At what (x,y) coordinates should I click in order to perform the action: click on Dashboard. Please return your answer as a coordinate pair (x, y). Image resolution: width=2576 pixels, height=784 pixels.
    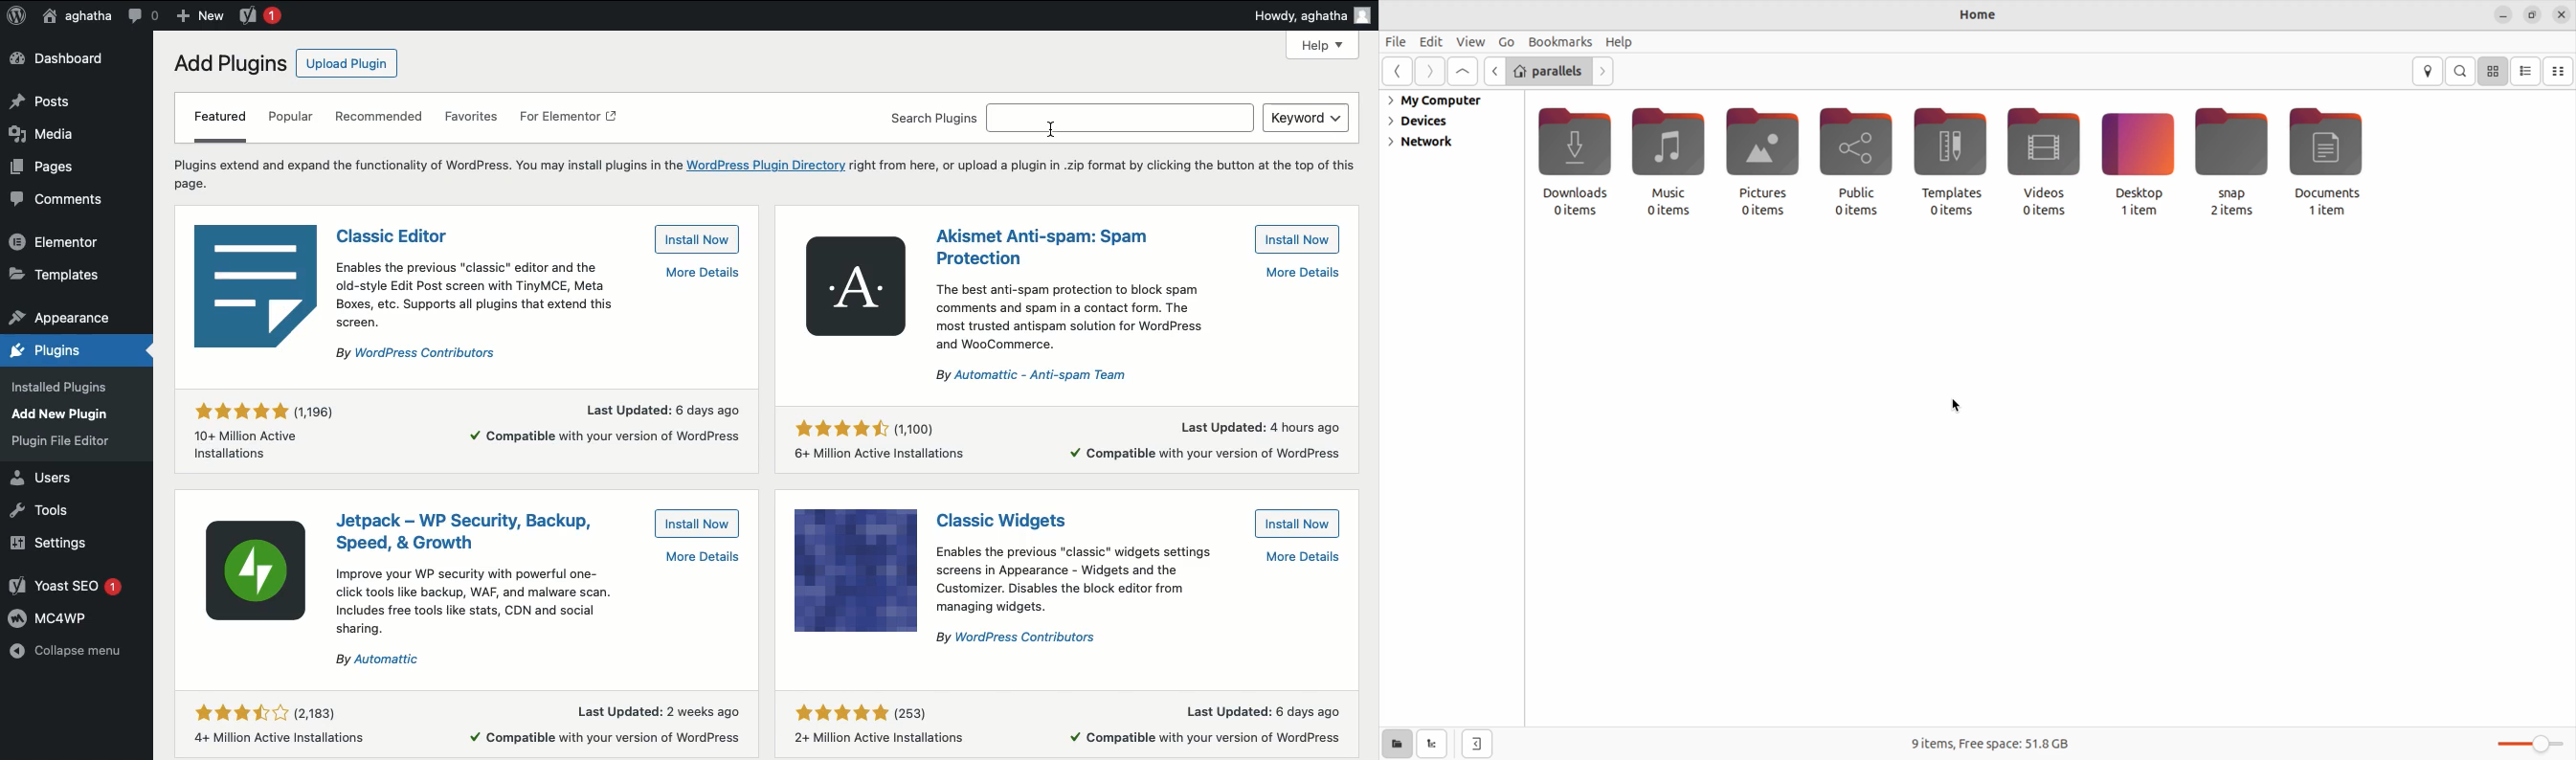
    Looking at the image, I should click on (58, 59).